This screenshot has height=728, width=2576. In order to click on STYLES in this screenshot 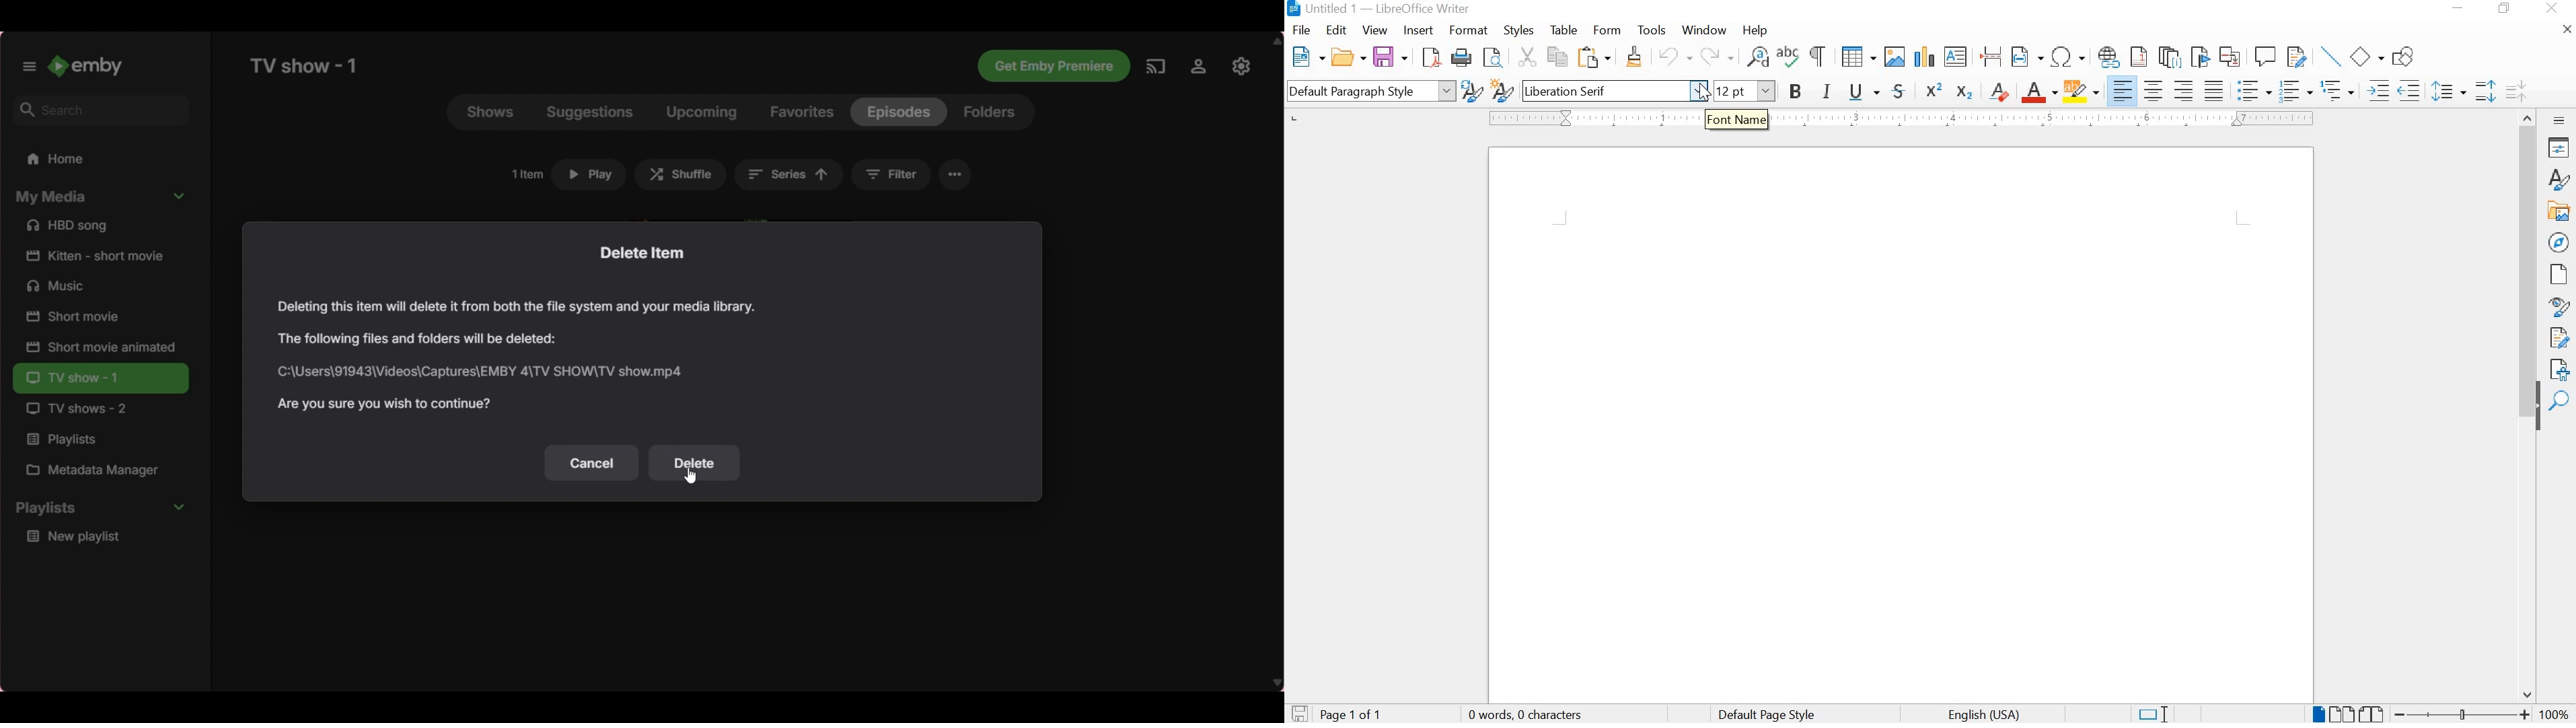, I will do `click(2559, 180)`.